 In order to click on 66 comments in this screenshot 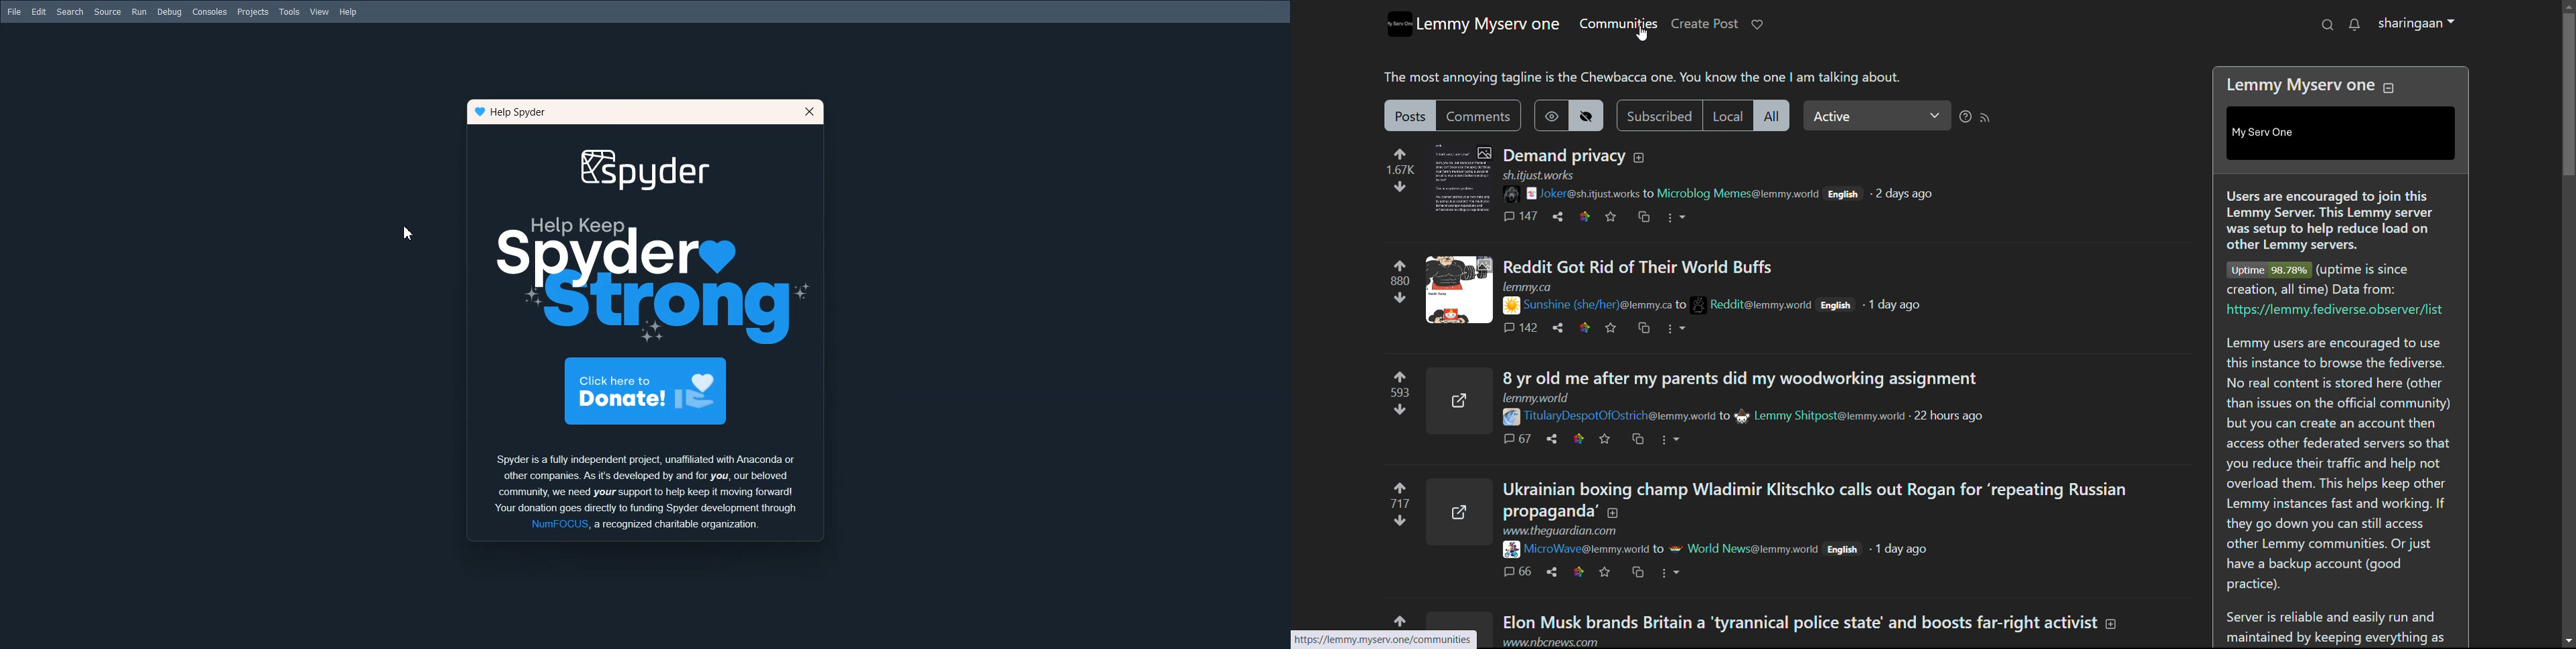, I will do `click(1514, 571)`.